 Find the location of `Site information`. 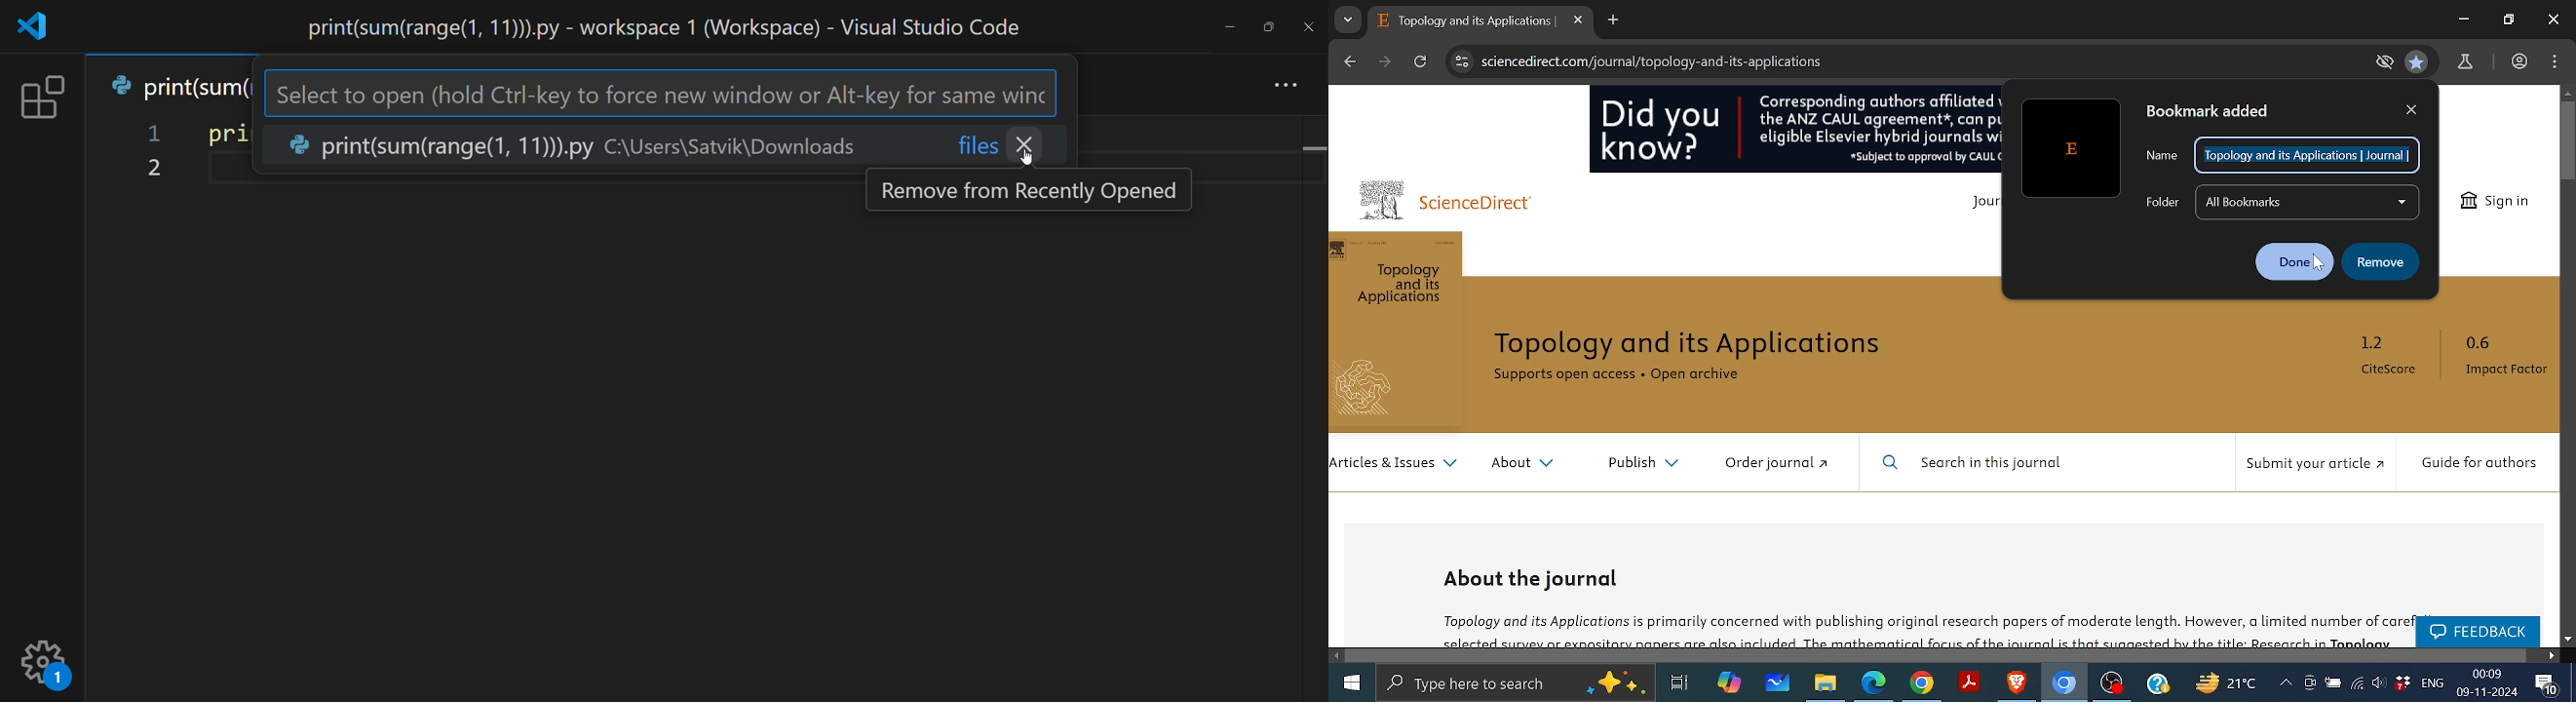

Site information is located at coordinates (1459, 61).